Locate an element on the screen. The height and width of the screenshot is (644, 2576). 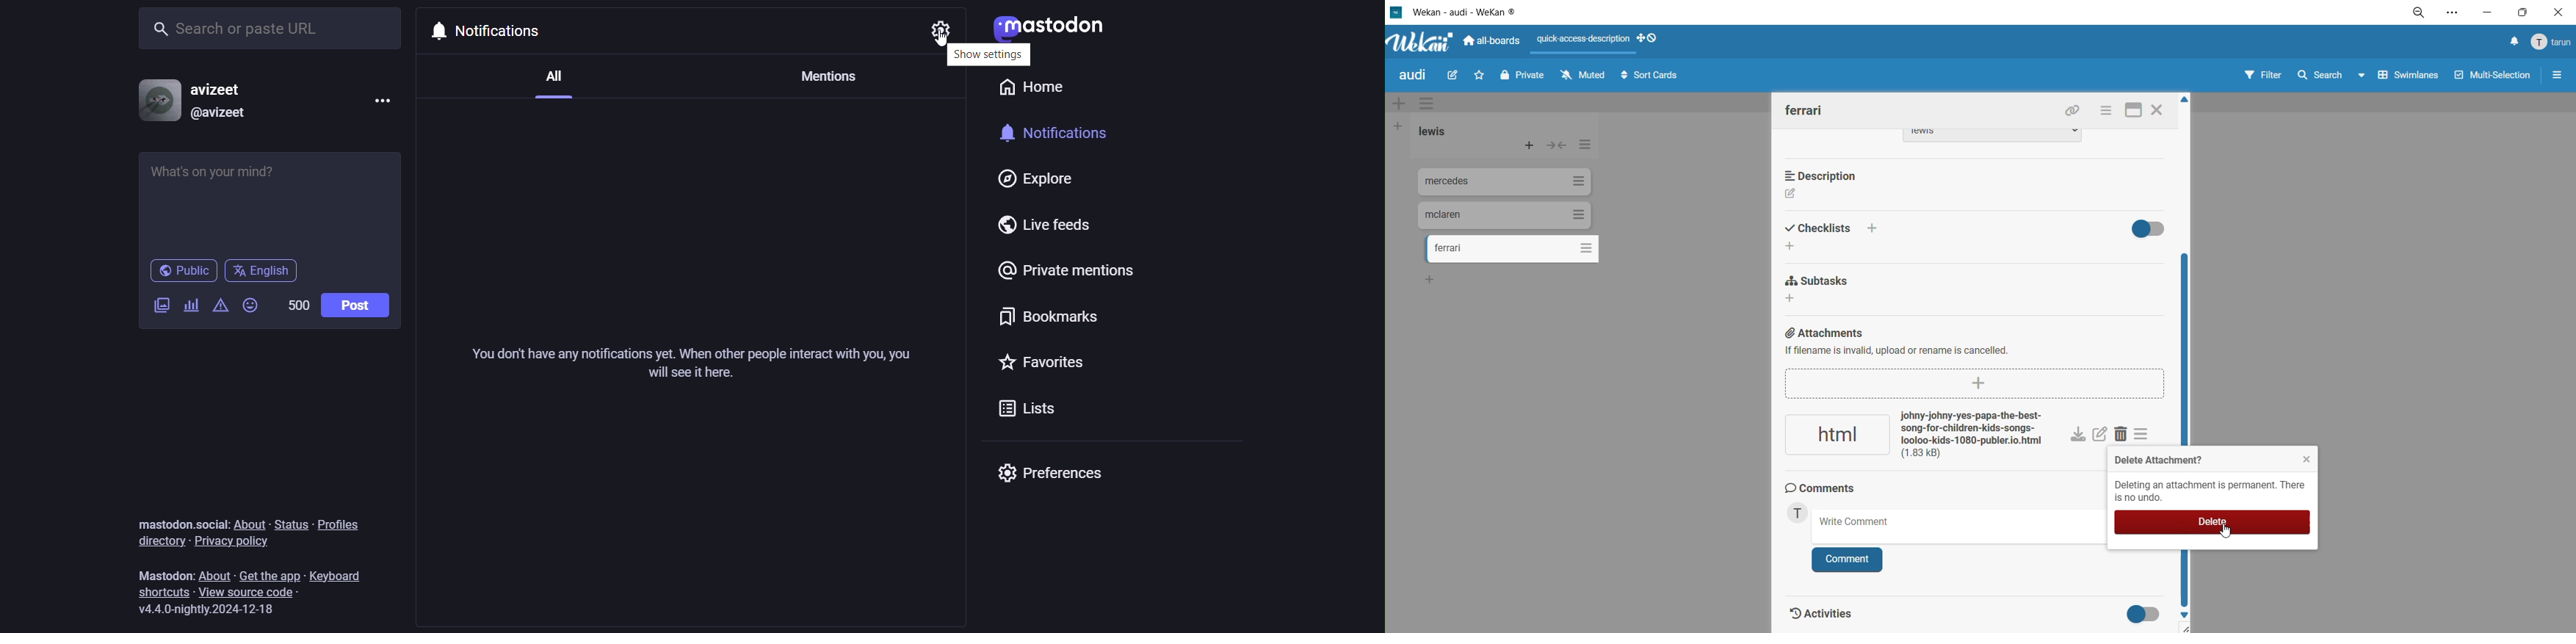
close is located at coordinates (2557, 12).